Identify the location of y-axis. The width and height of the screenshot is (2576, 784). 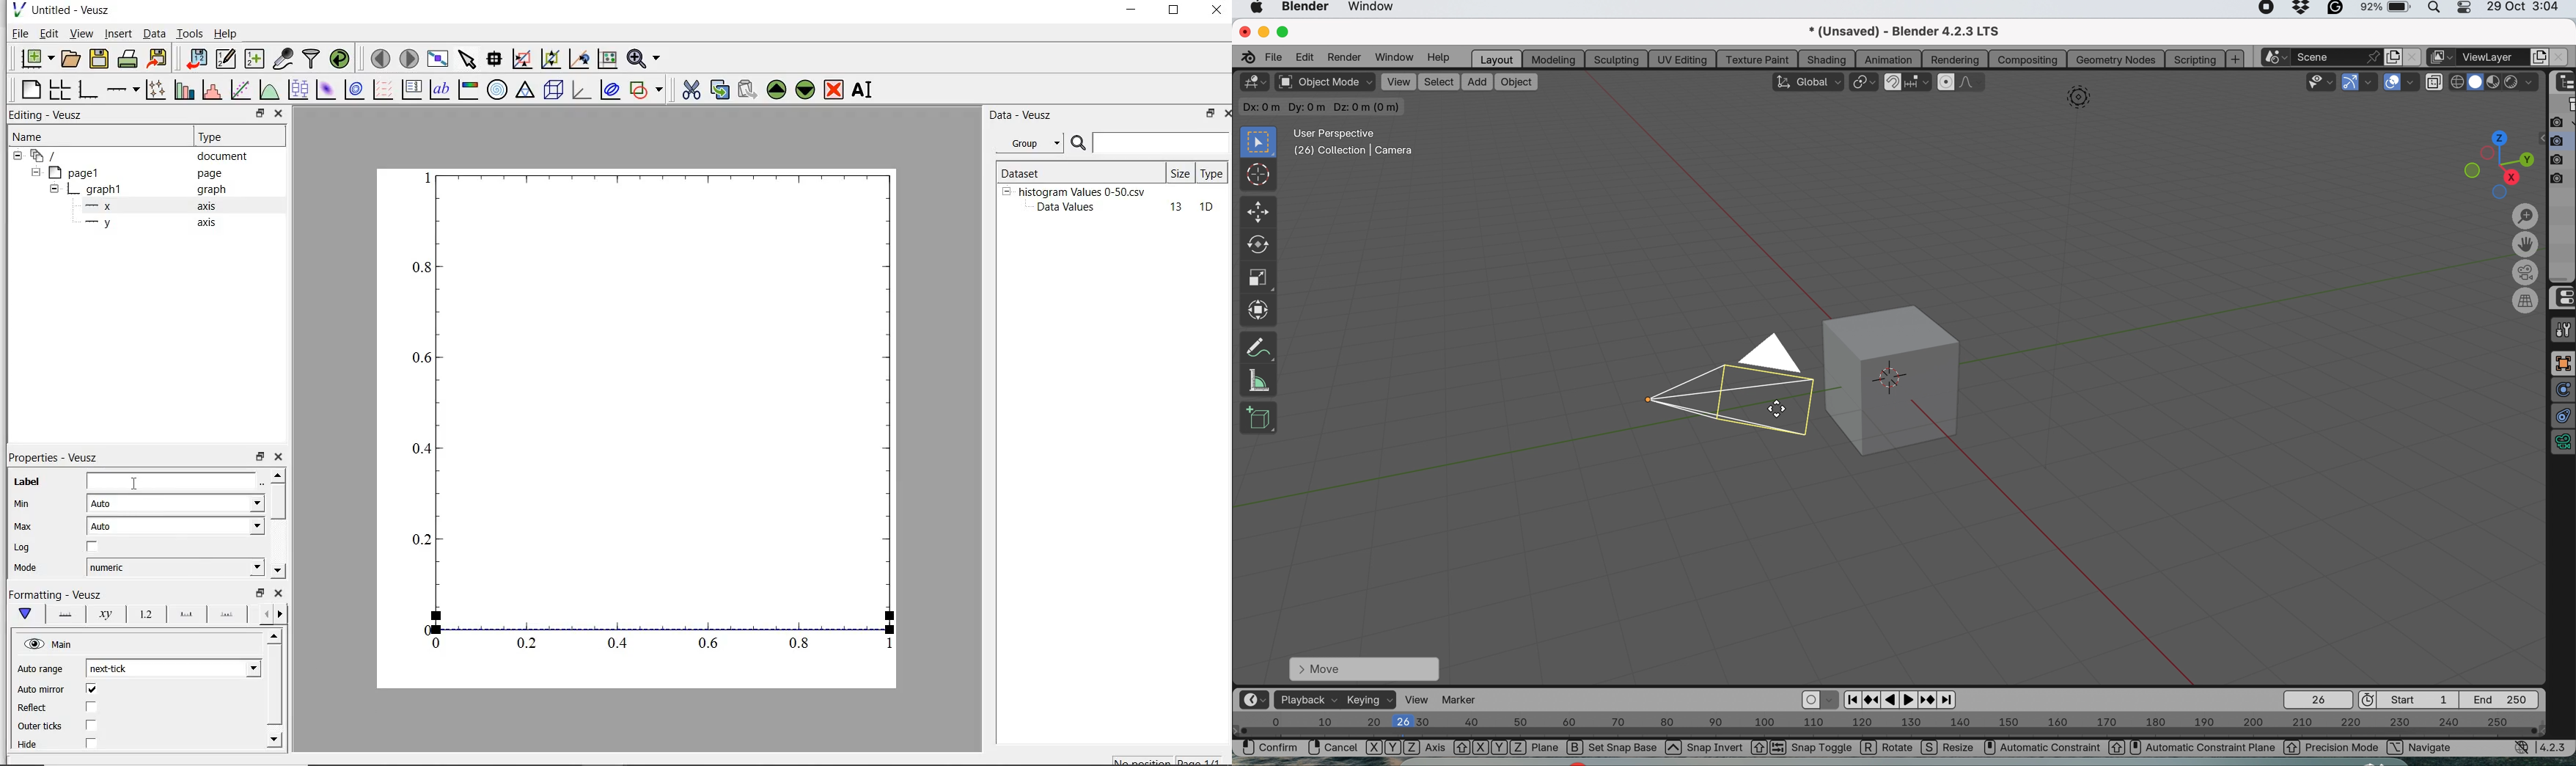
(101, 223).